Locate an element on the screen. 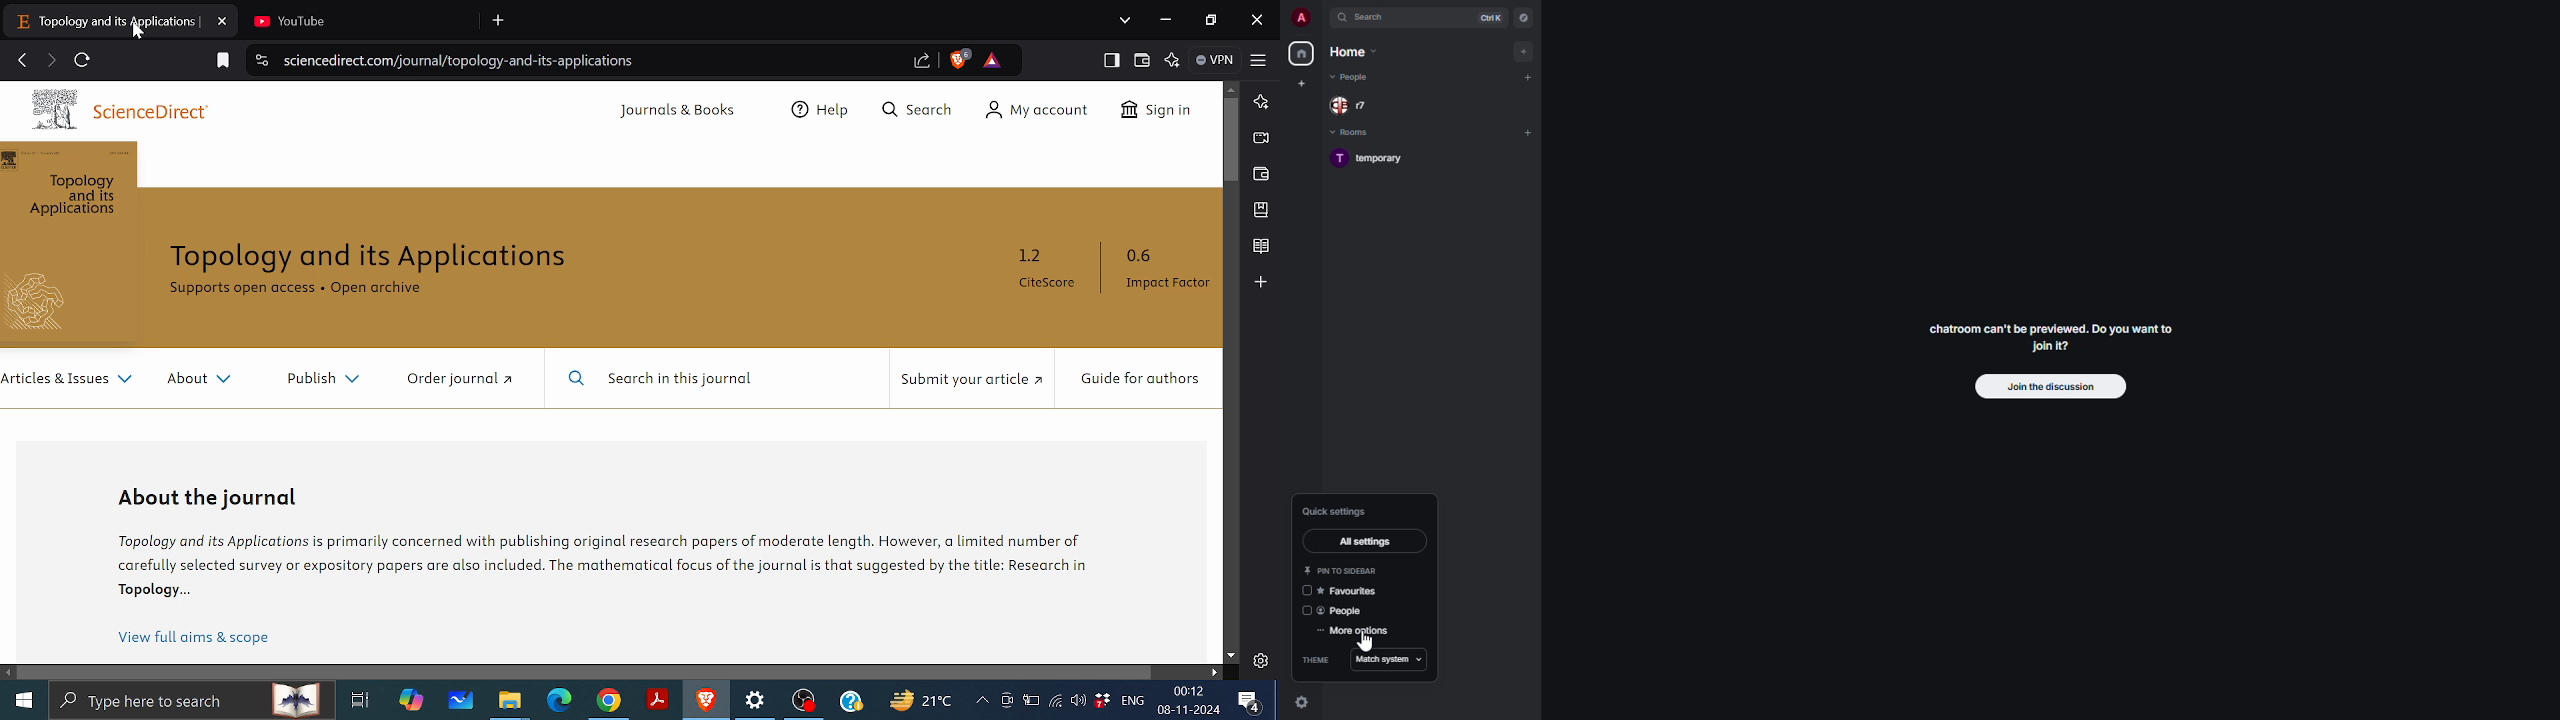  favorites is located at coordinates (1351, 591).